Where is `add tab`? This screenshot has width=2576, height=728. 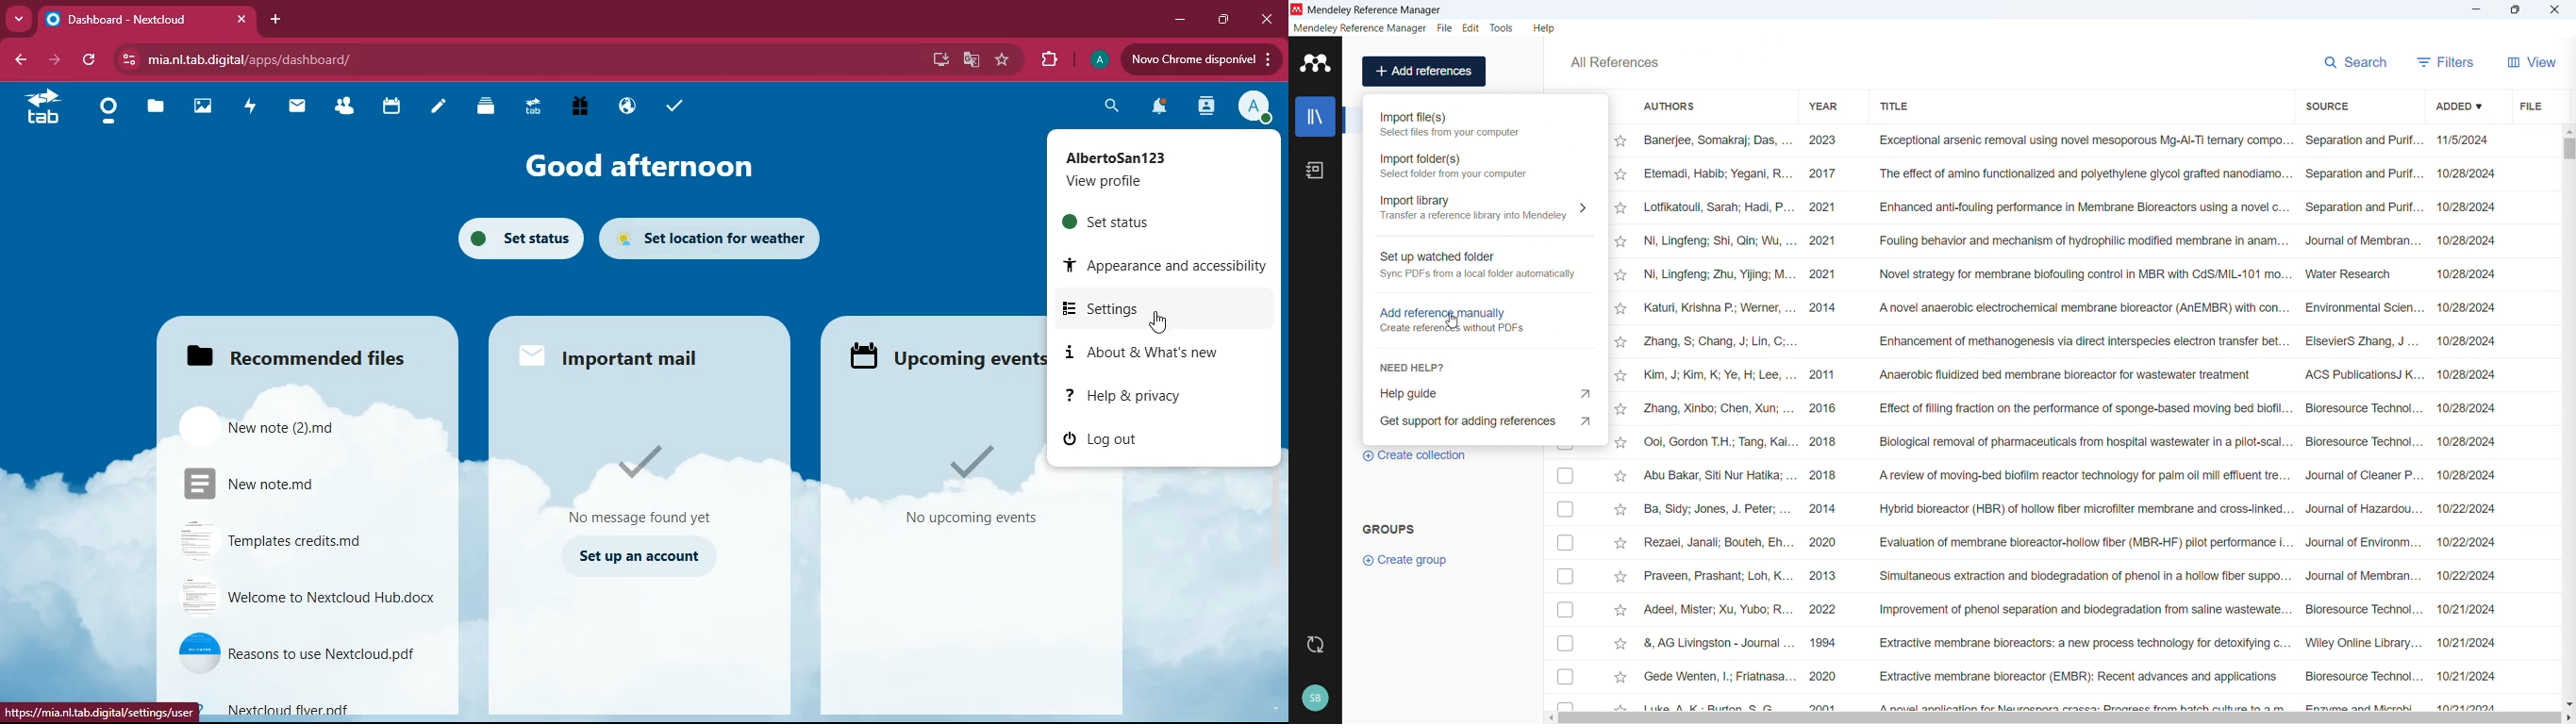
add tab is located at coordinates (274, 20).